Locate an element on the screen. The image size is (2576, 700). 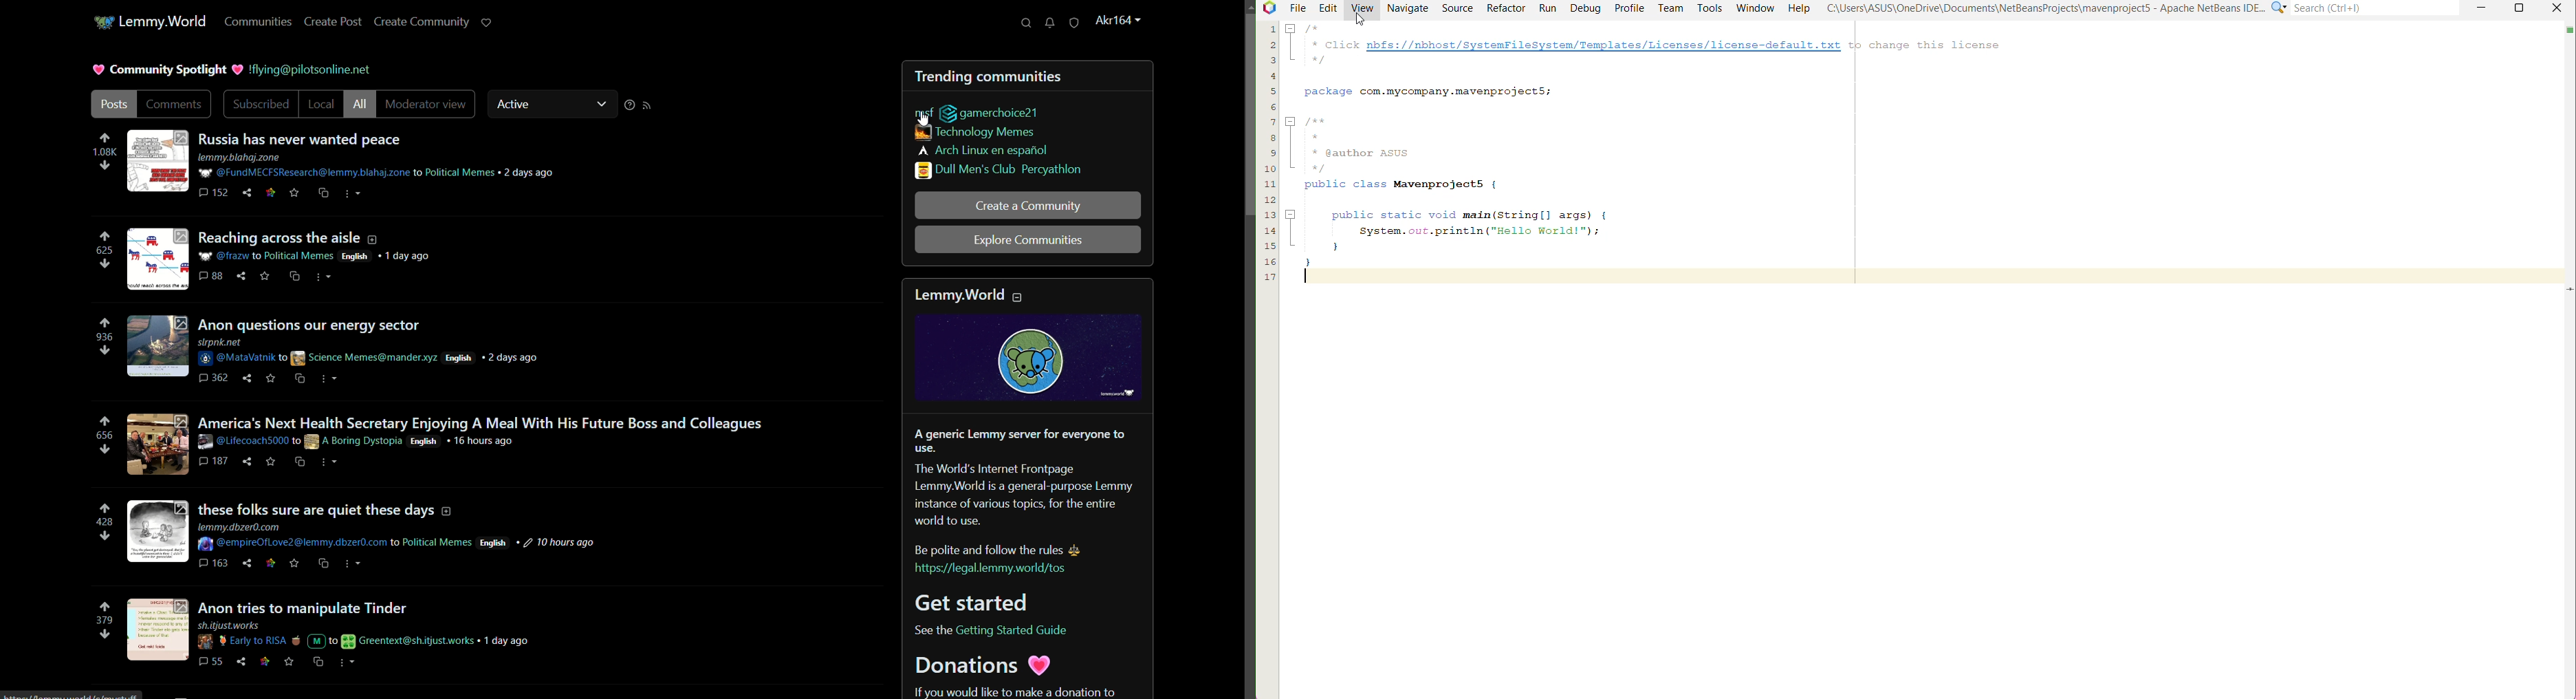
post details is located at coordinates (364, 633).